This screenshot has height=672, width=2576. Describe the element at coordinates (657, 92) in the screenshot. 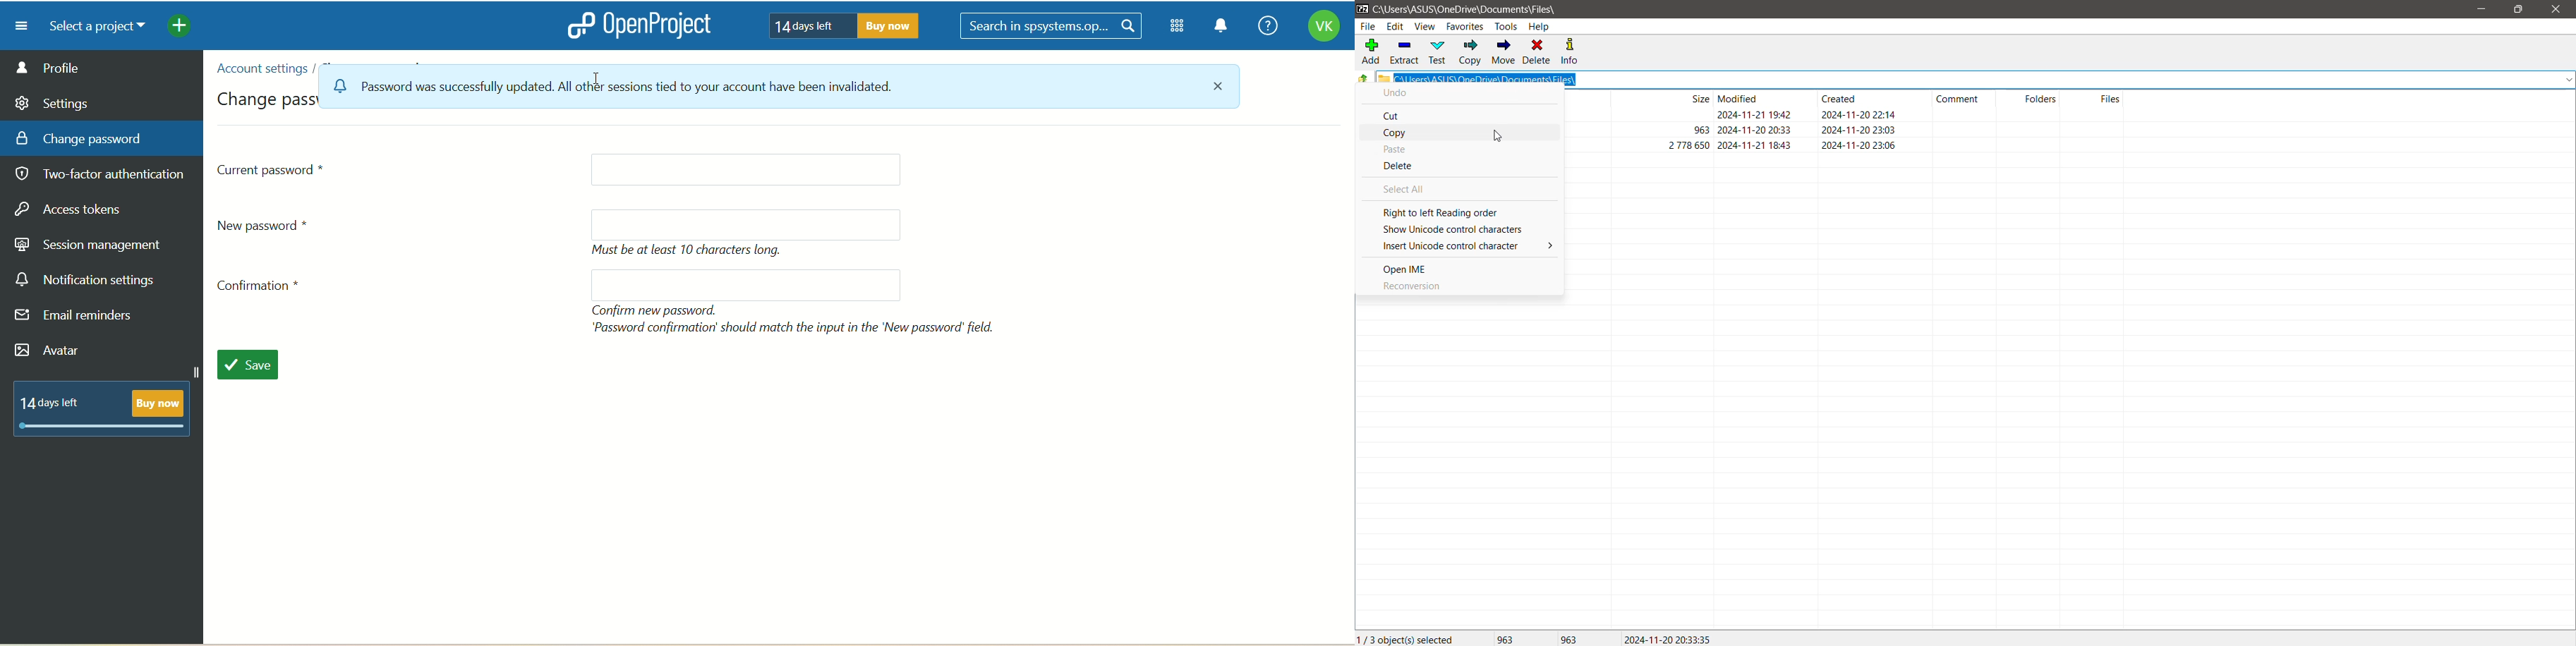

I see `on screen message popup` at that location.